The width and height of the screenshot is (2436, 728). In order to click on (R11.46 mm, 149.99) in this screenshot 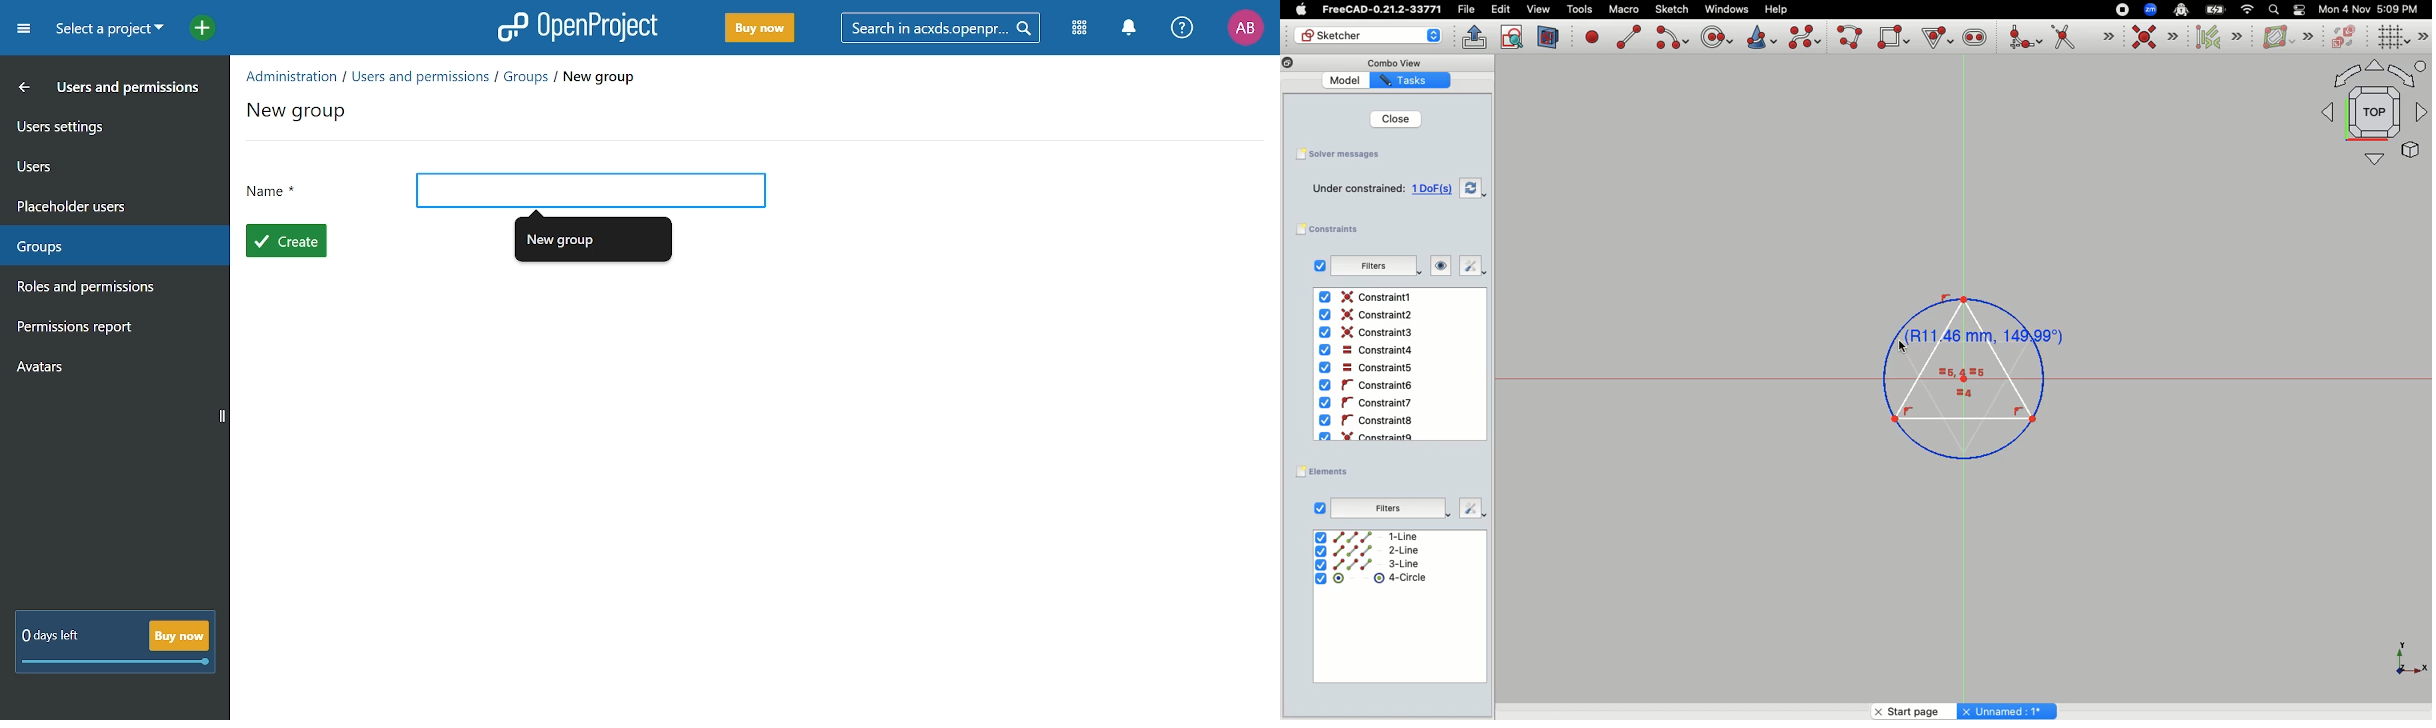, I will do `click(1968, 374)`.